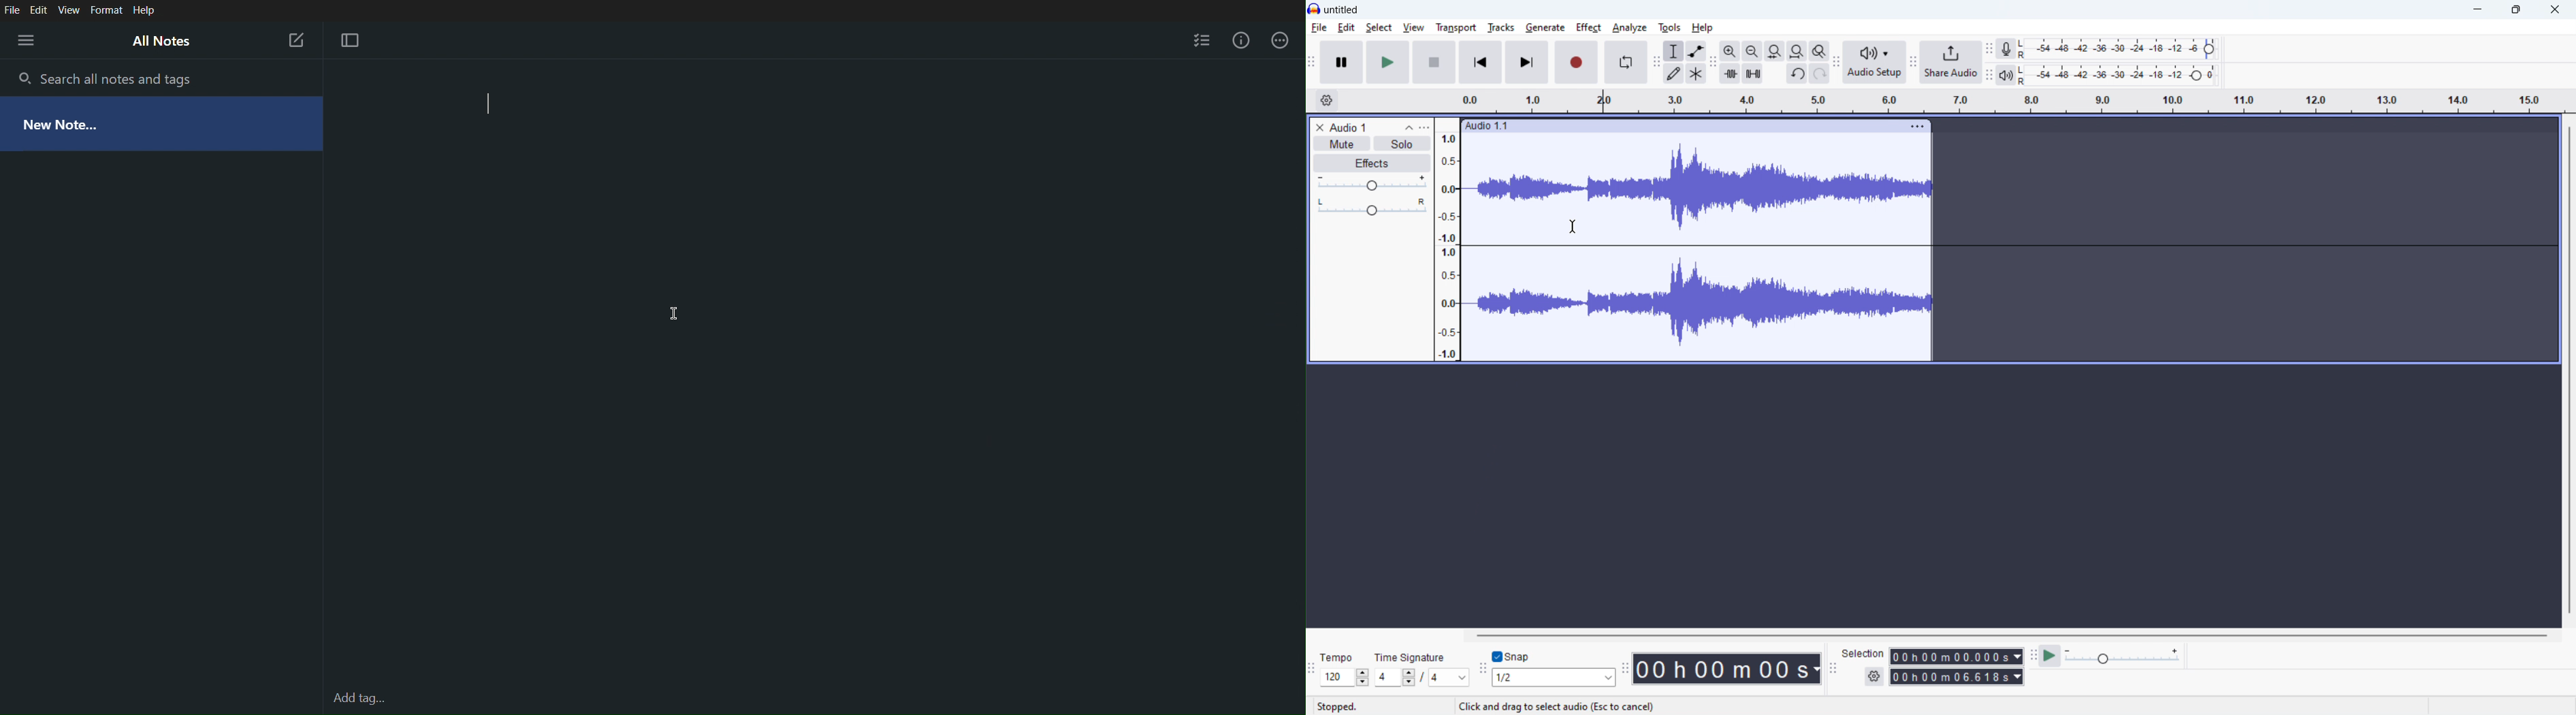 Image resolution: width=2576 pixels, height=728 pixels. Describe the element at coordinates (1312, 671) in the screenshot. I see `time signature toolbar` at that location.